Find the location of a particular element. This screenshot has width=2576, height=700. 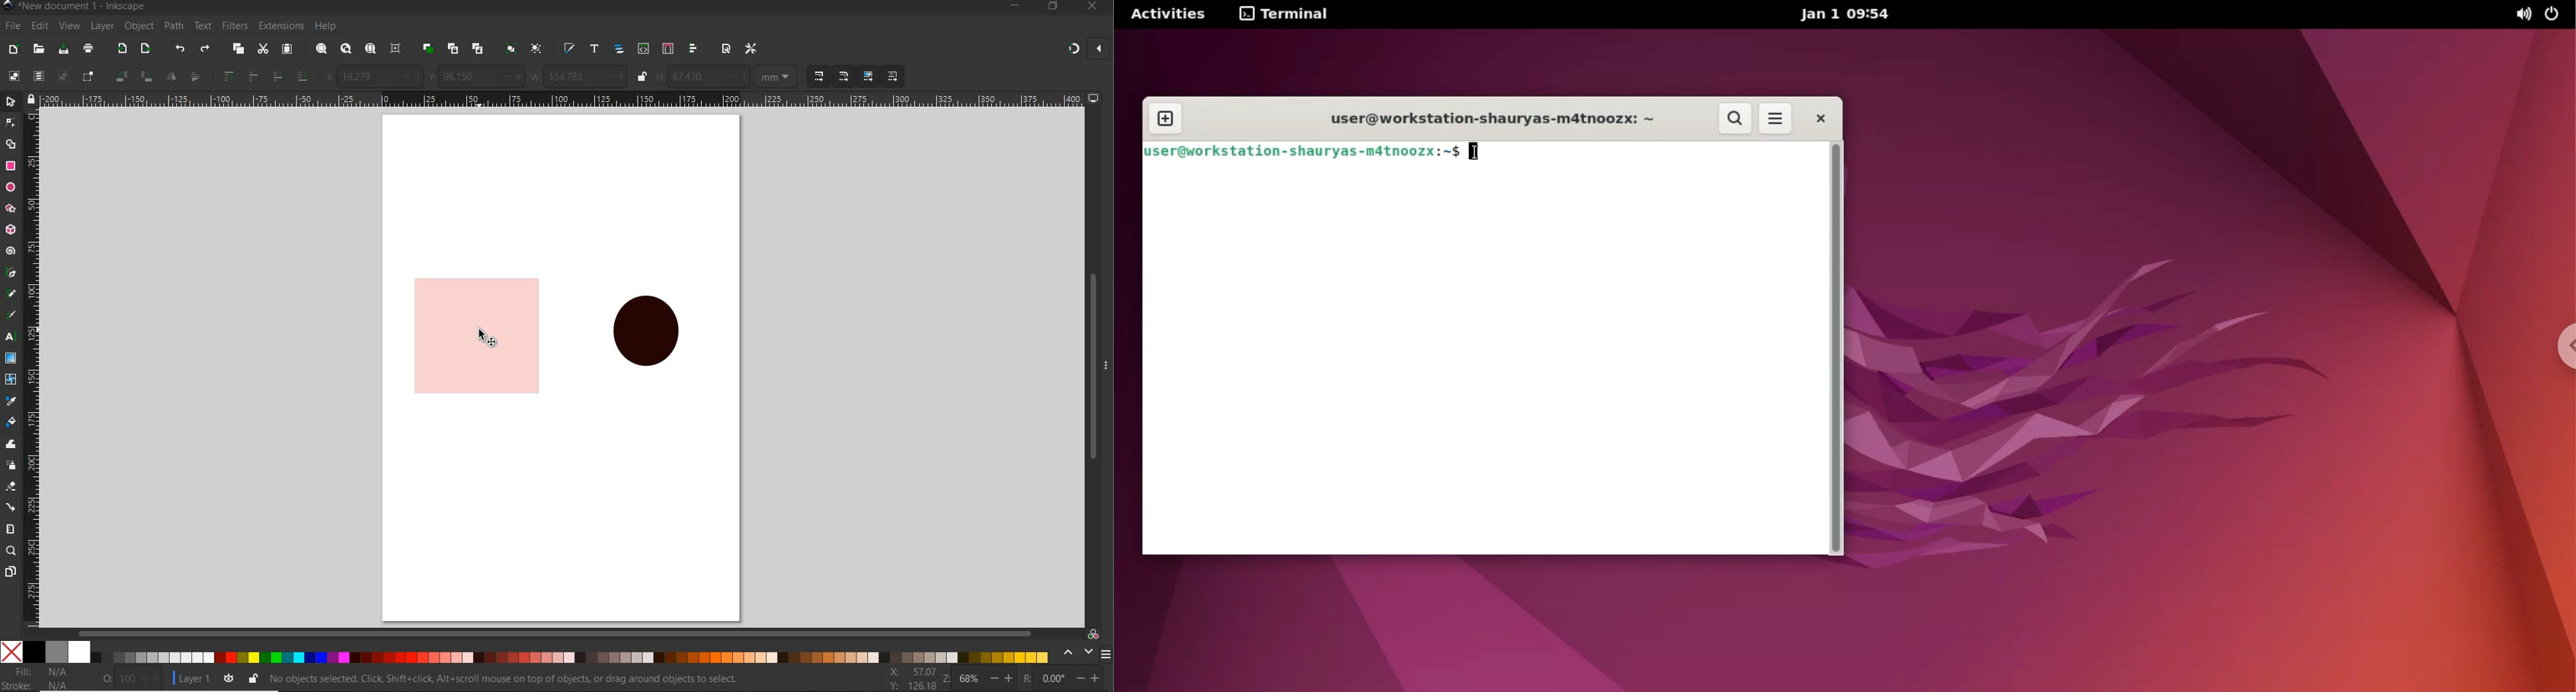

open selector is located at coordinates (667, 48).